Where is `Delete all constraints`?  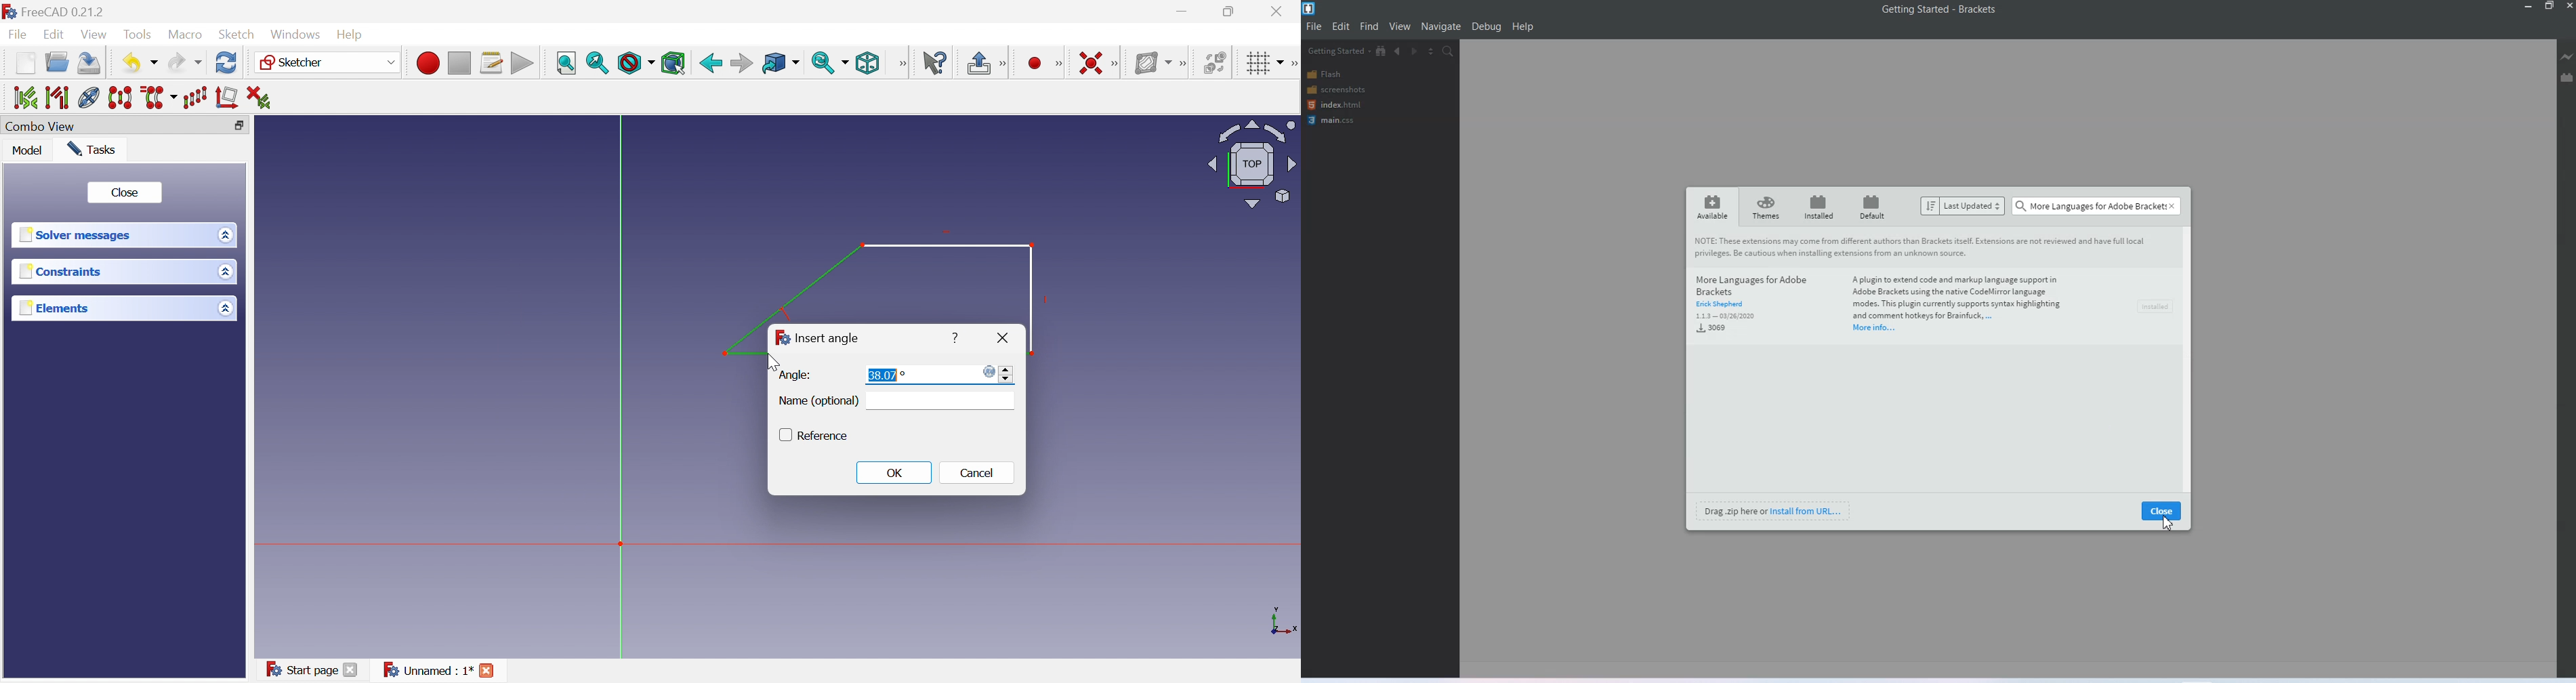 Delete all constraints is located at coordinates (258, 96).